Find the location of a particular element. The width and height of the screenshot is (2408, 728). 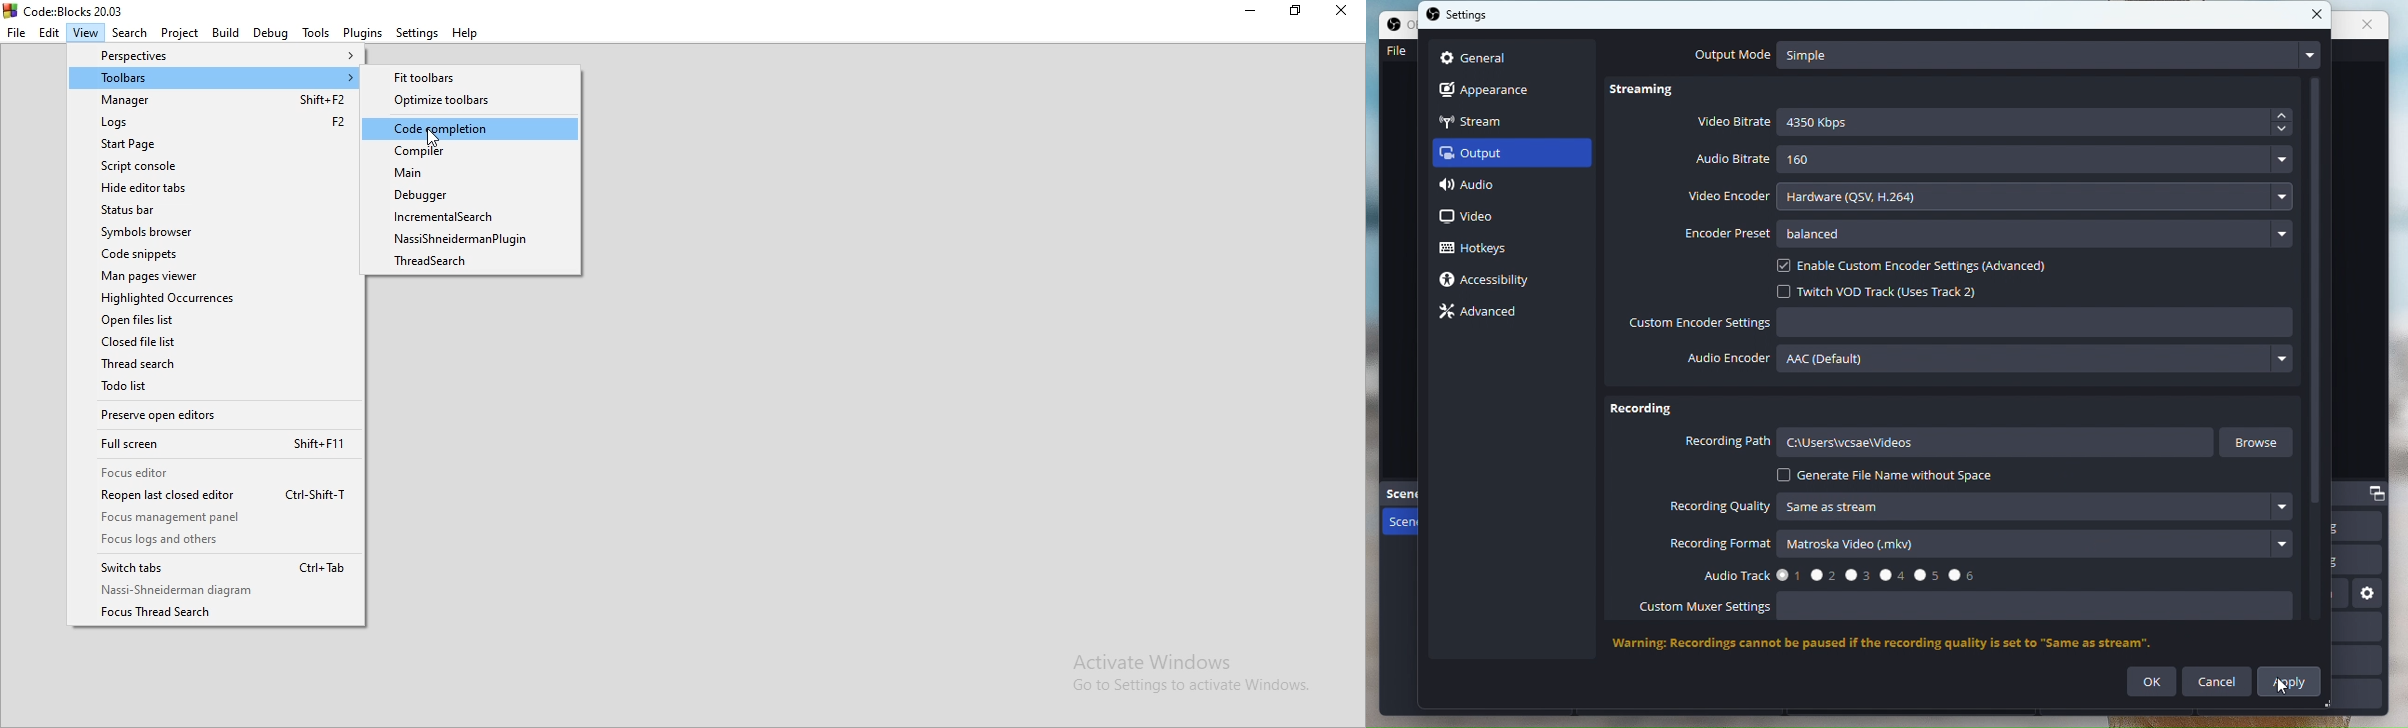

Hide editor tabs is located at coordinates (213, 189).